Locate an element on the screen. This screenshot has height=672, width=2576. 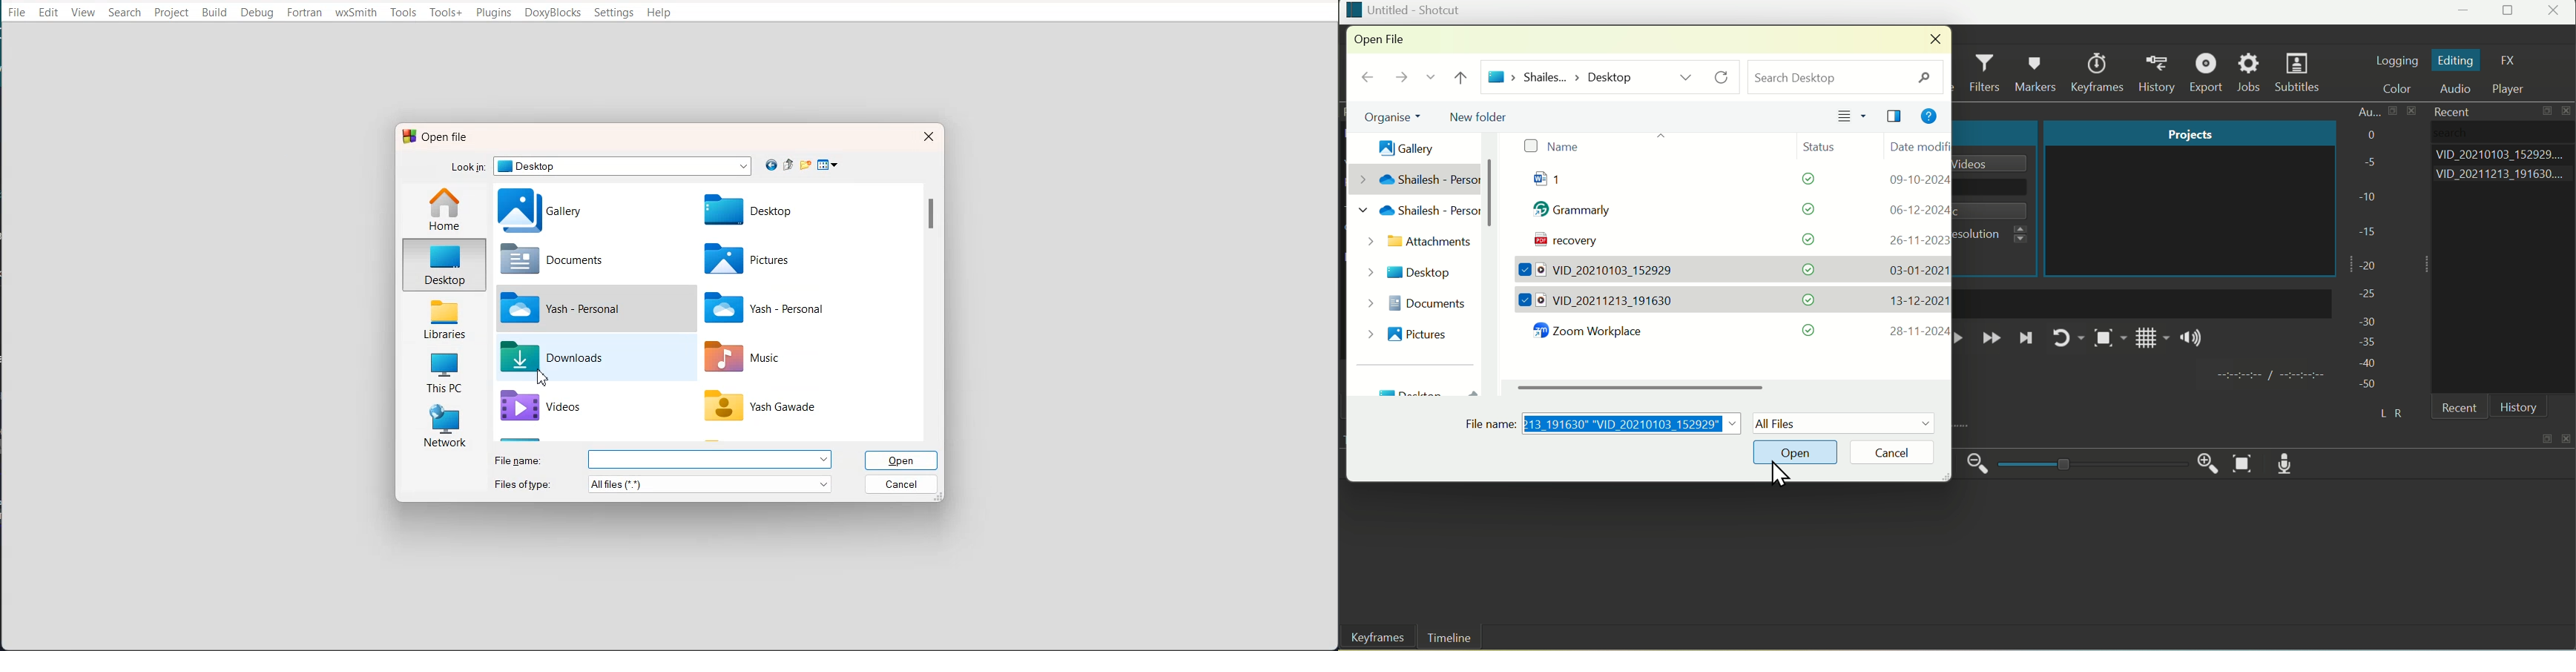
back is located at coordinates (1368, 78).